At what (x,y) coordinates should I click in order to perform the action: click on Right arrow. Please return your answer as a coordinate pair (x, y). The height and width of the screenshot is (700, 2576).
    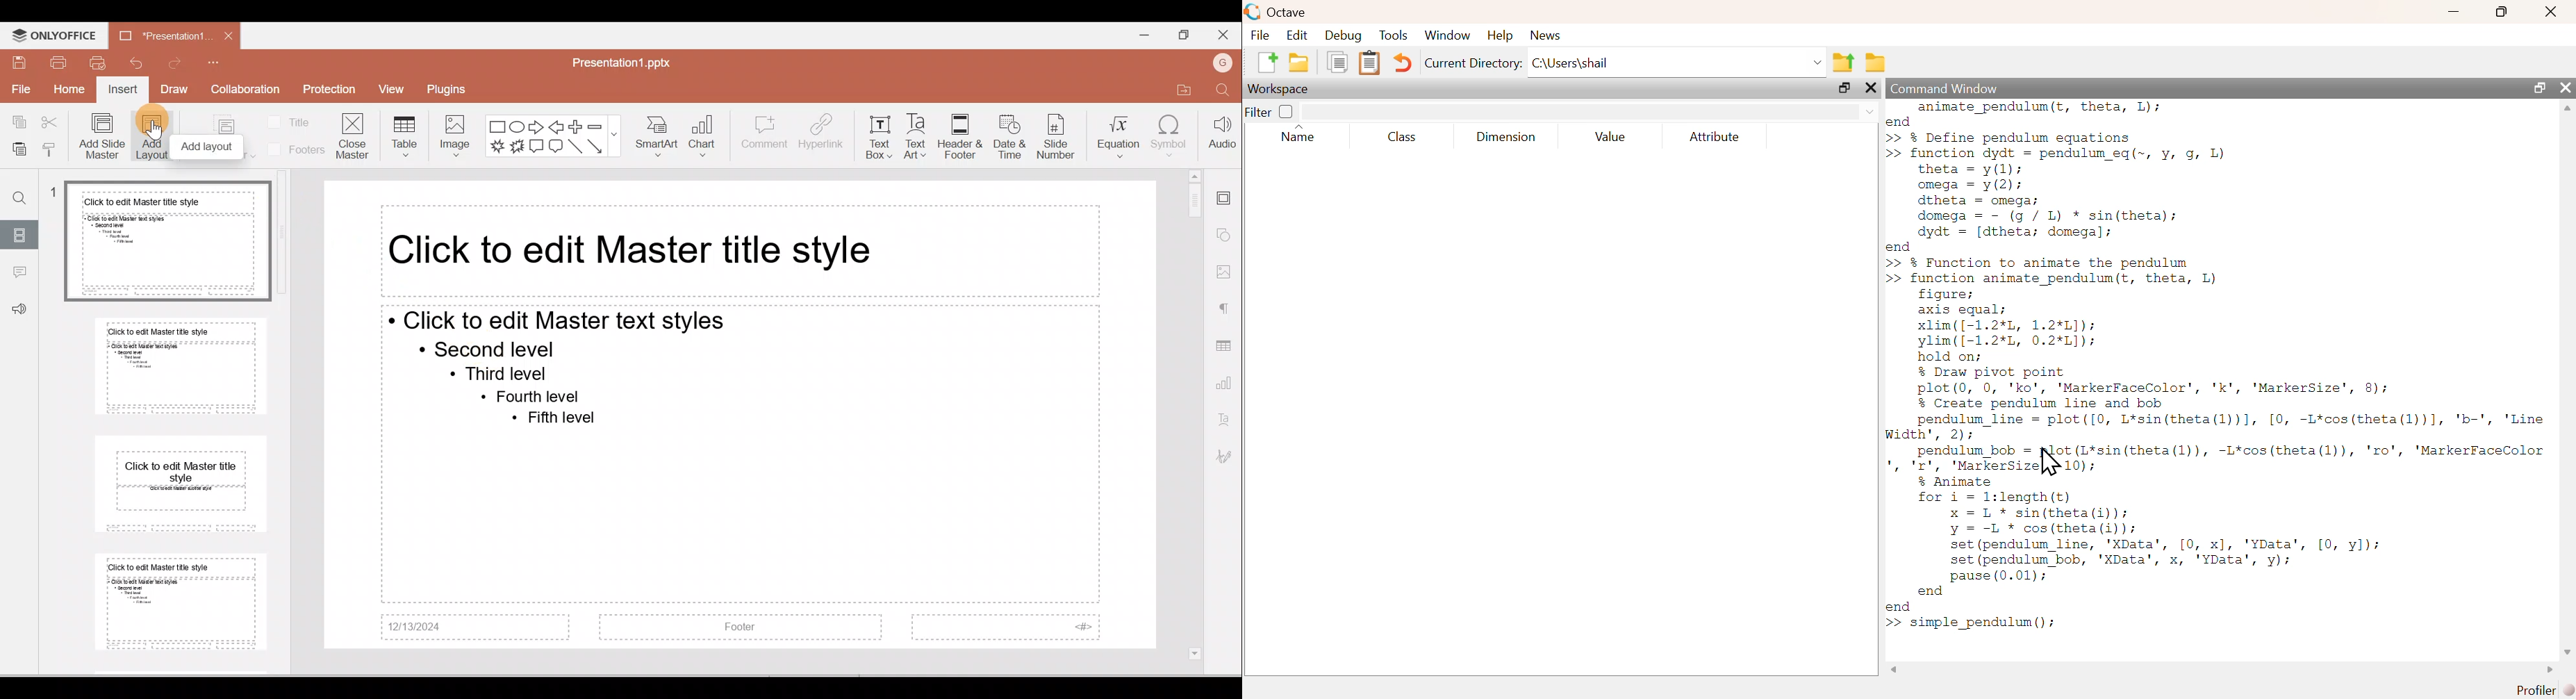
    Looking at the image, I should click on (537, 126).